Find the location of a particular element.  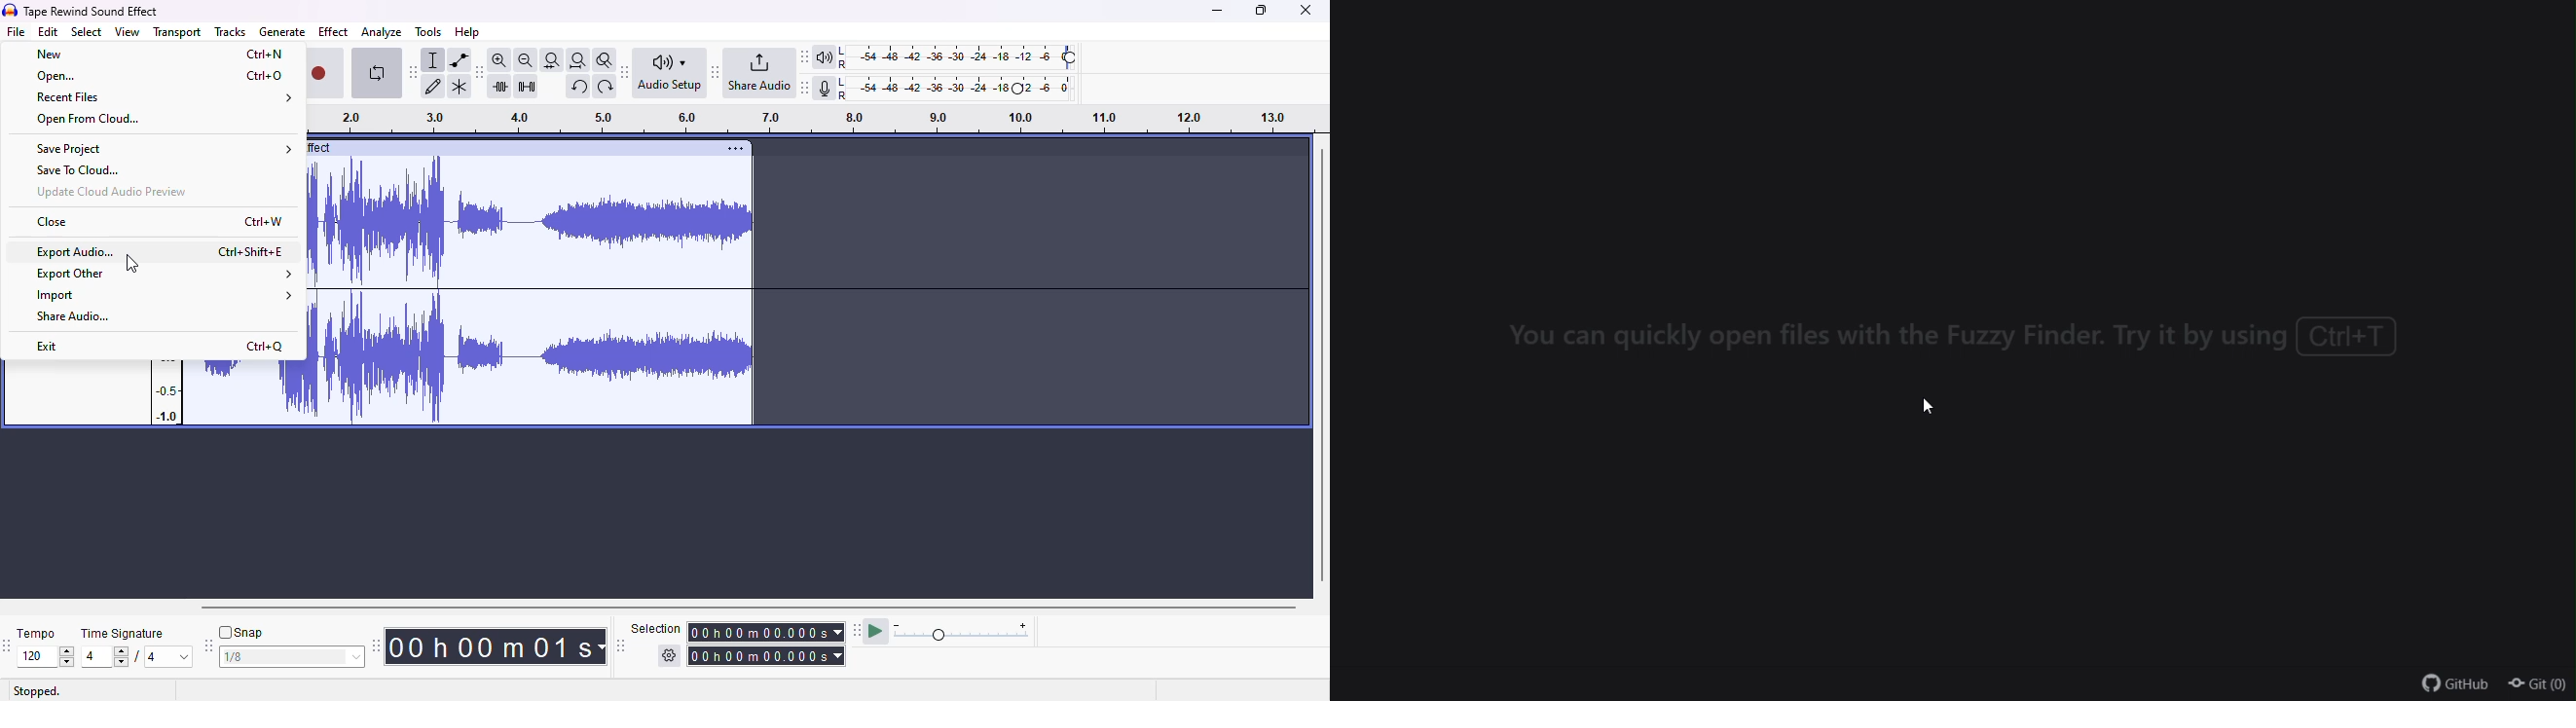

import is located at coordinates (162, 295).